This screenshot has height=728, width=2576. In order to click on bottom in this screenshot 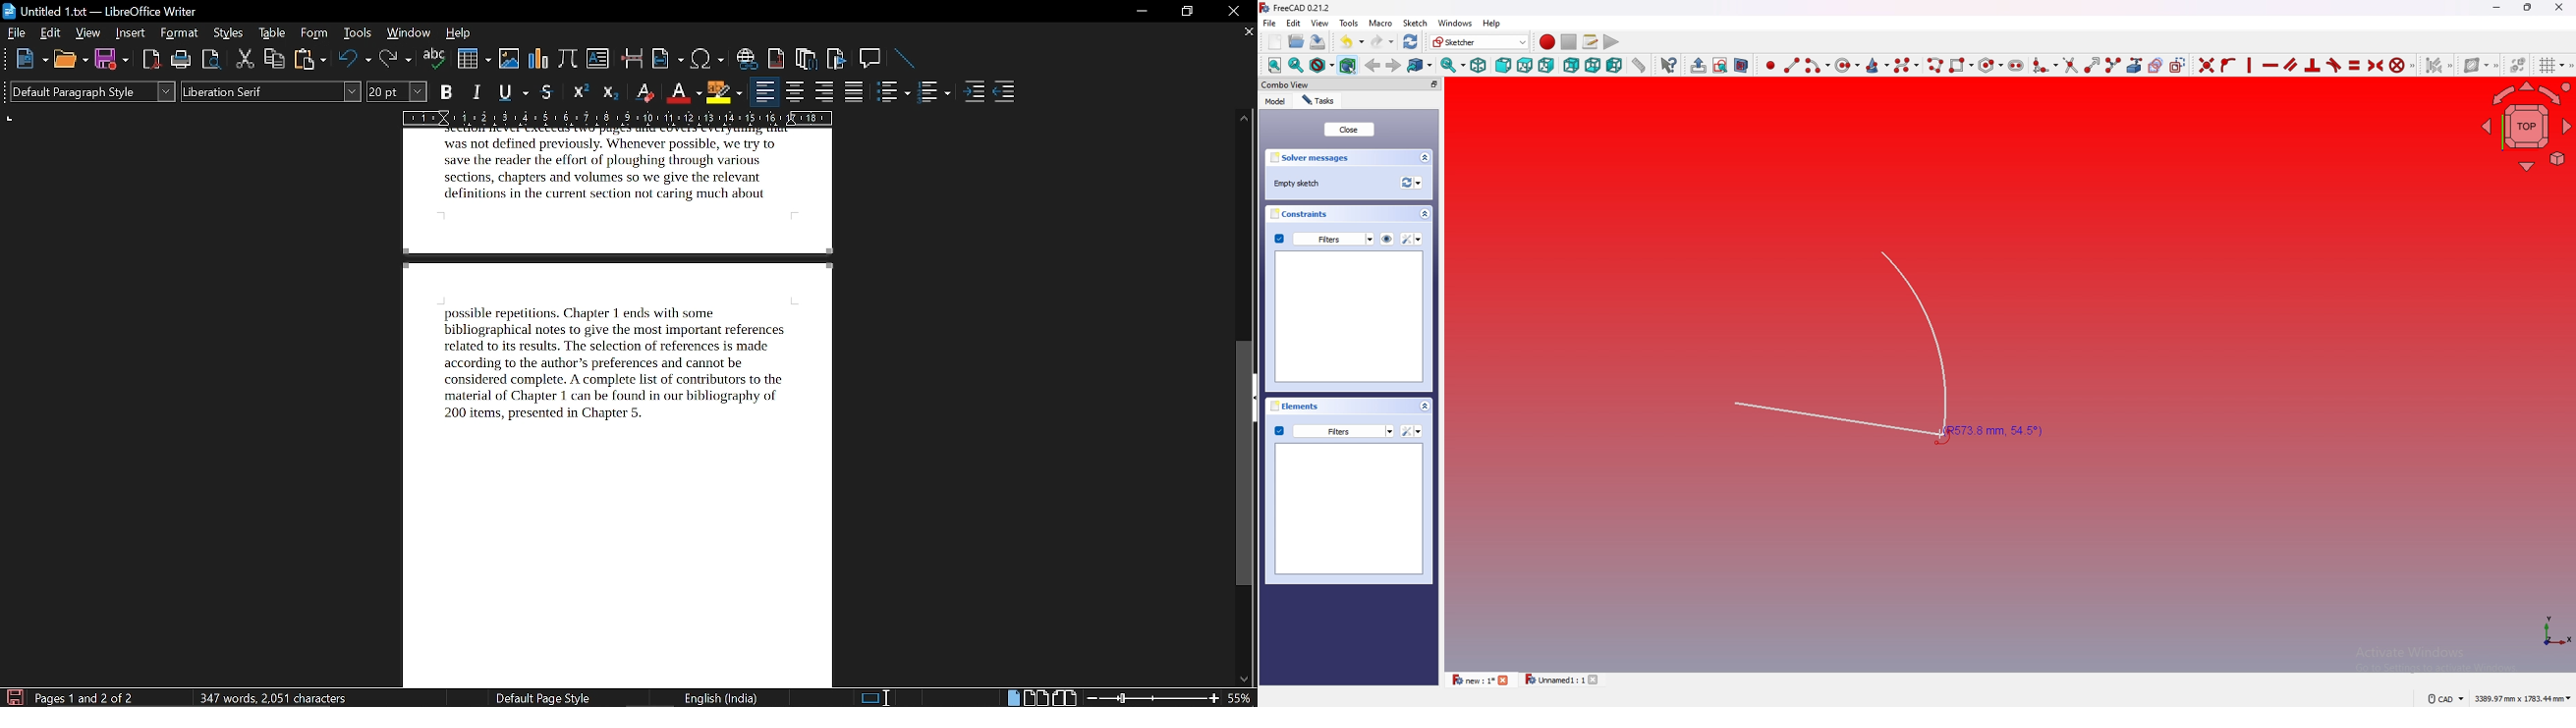, I will do `click(1593, 65)`.